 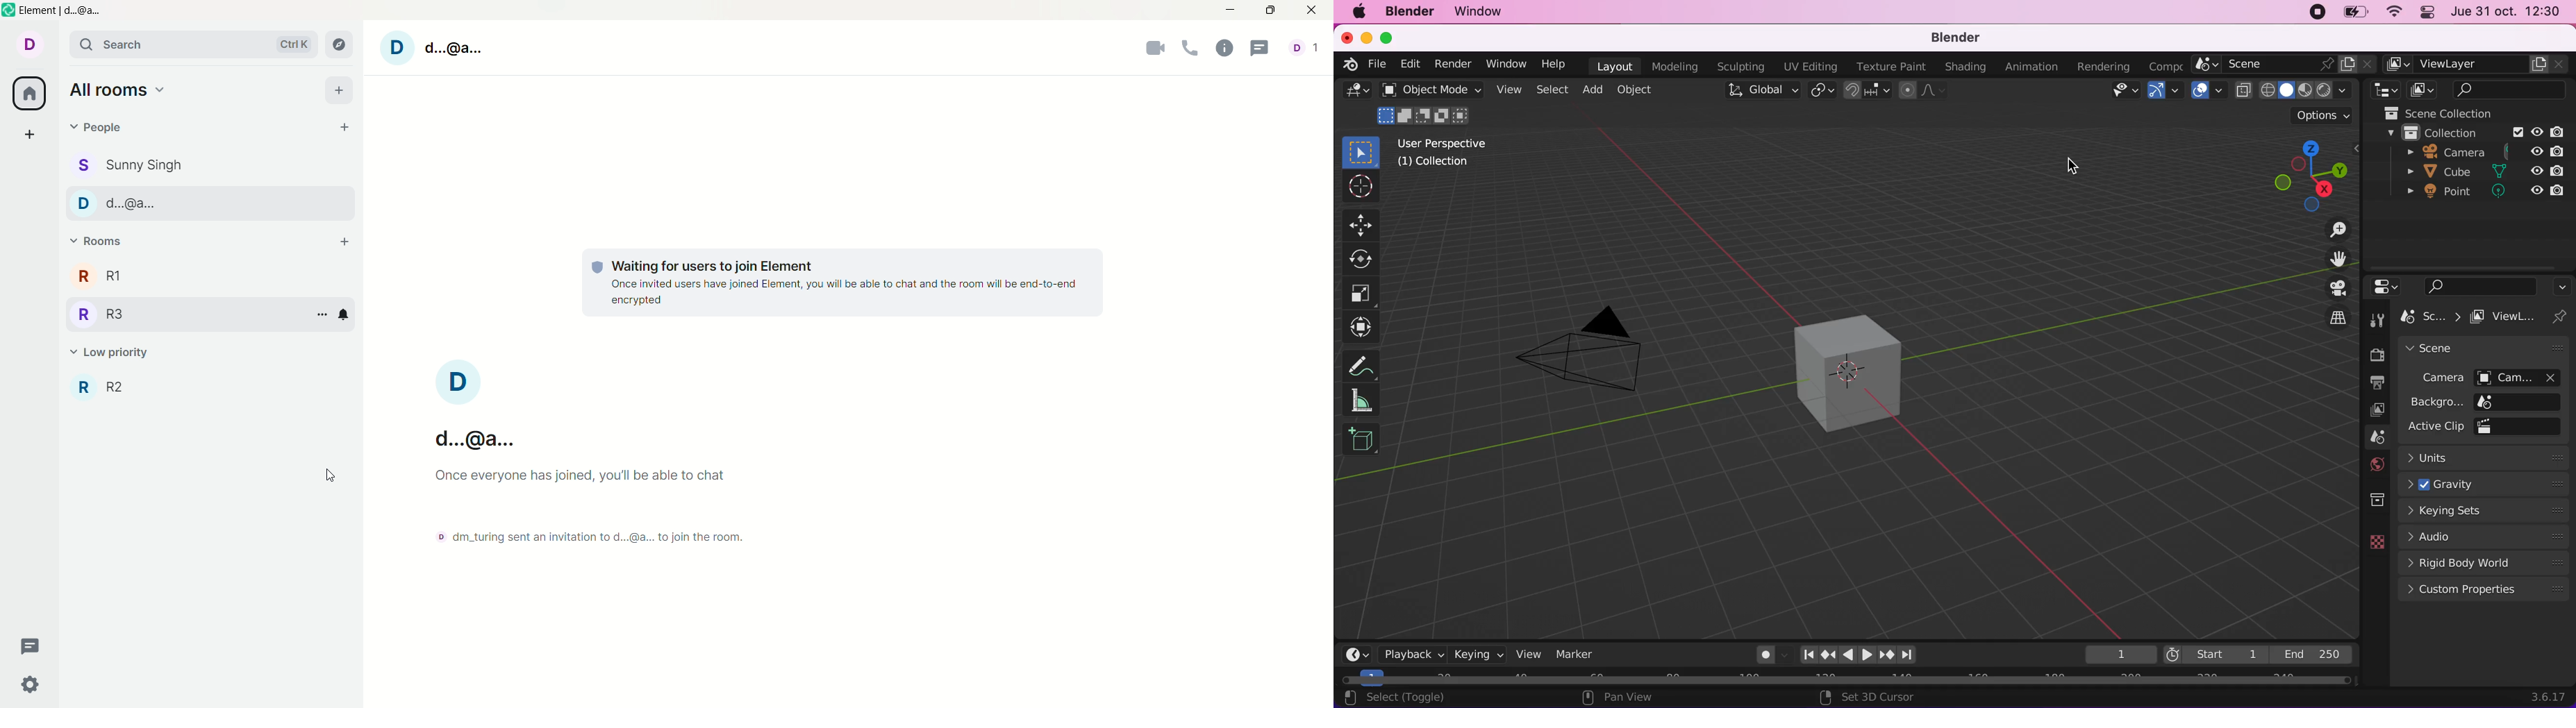 What do you see at coordinates (1820, 91) in the screenshot?
I see `transform pivot points` at bounding box center [1820, 91].